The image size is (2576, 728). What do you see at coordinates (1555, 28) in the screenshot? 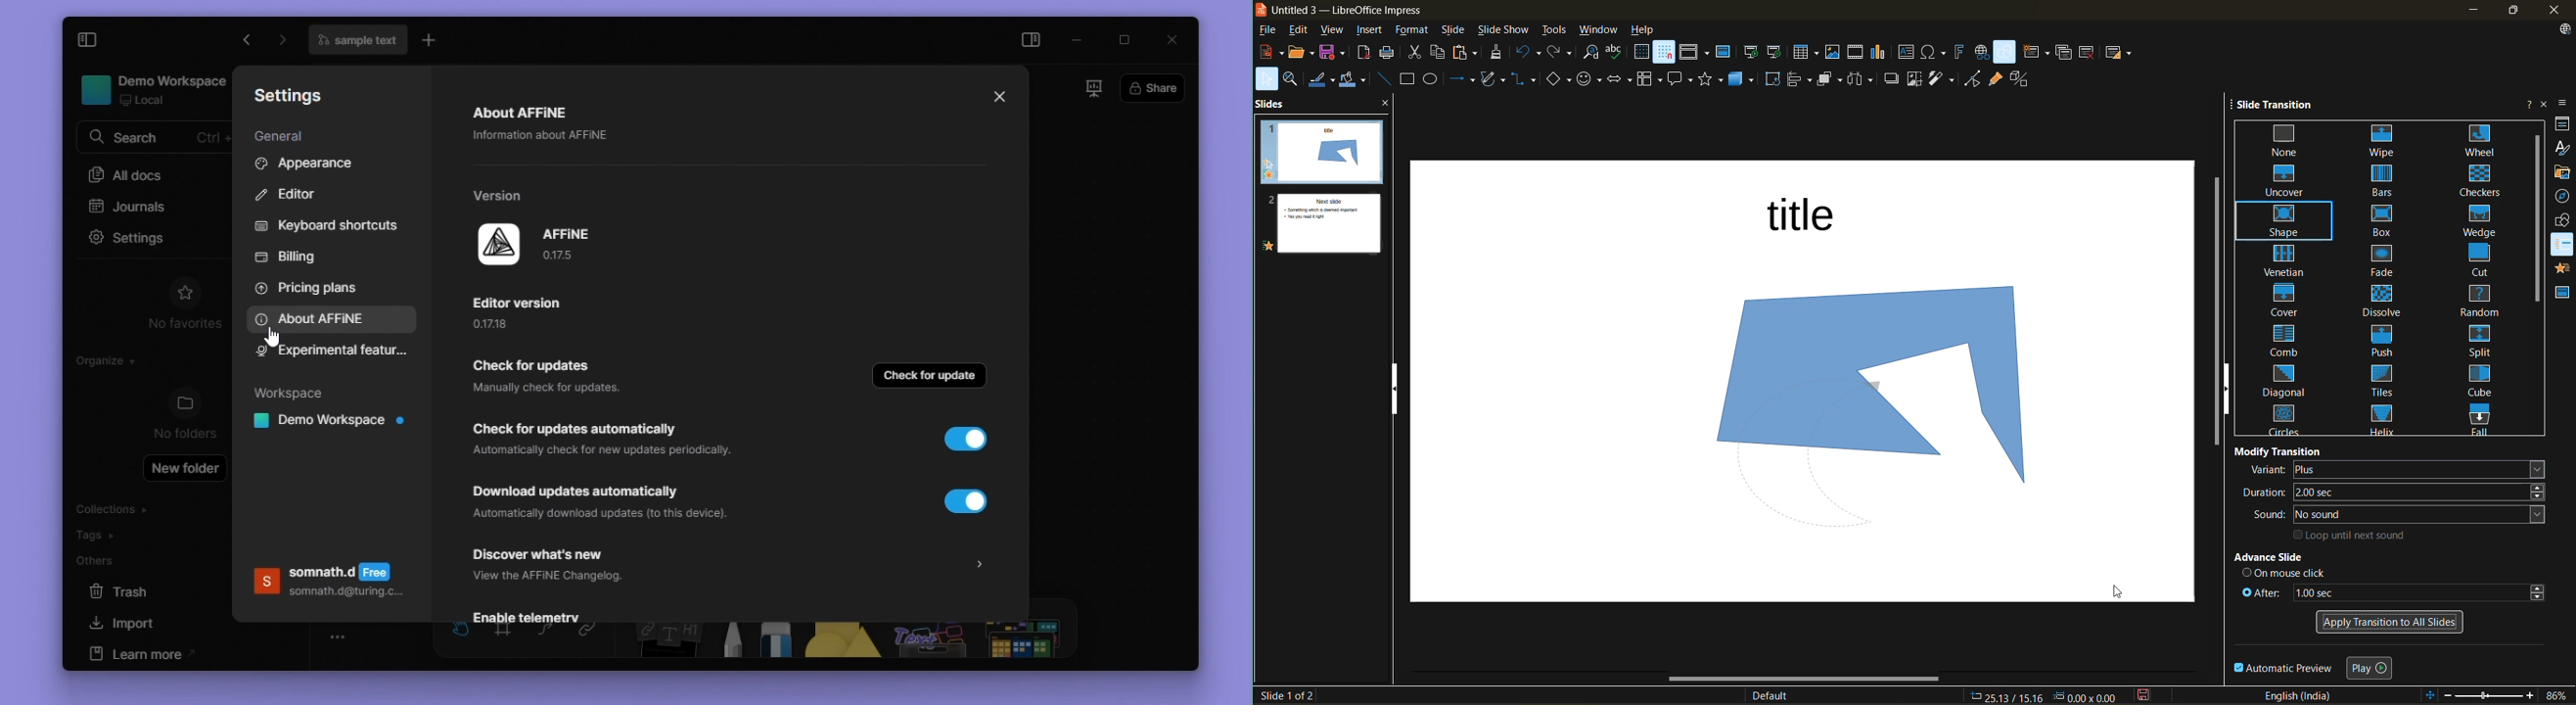
I see `tools` at bounding box center [1555, 28].